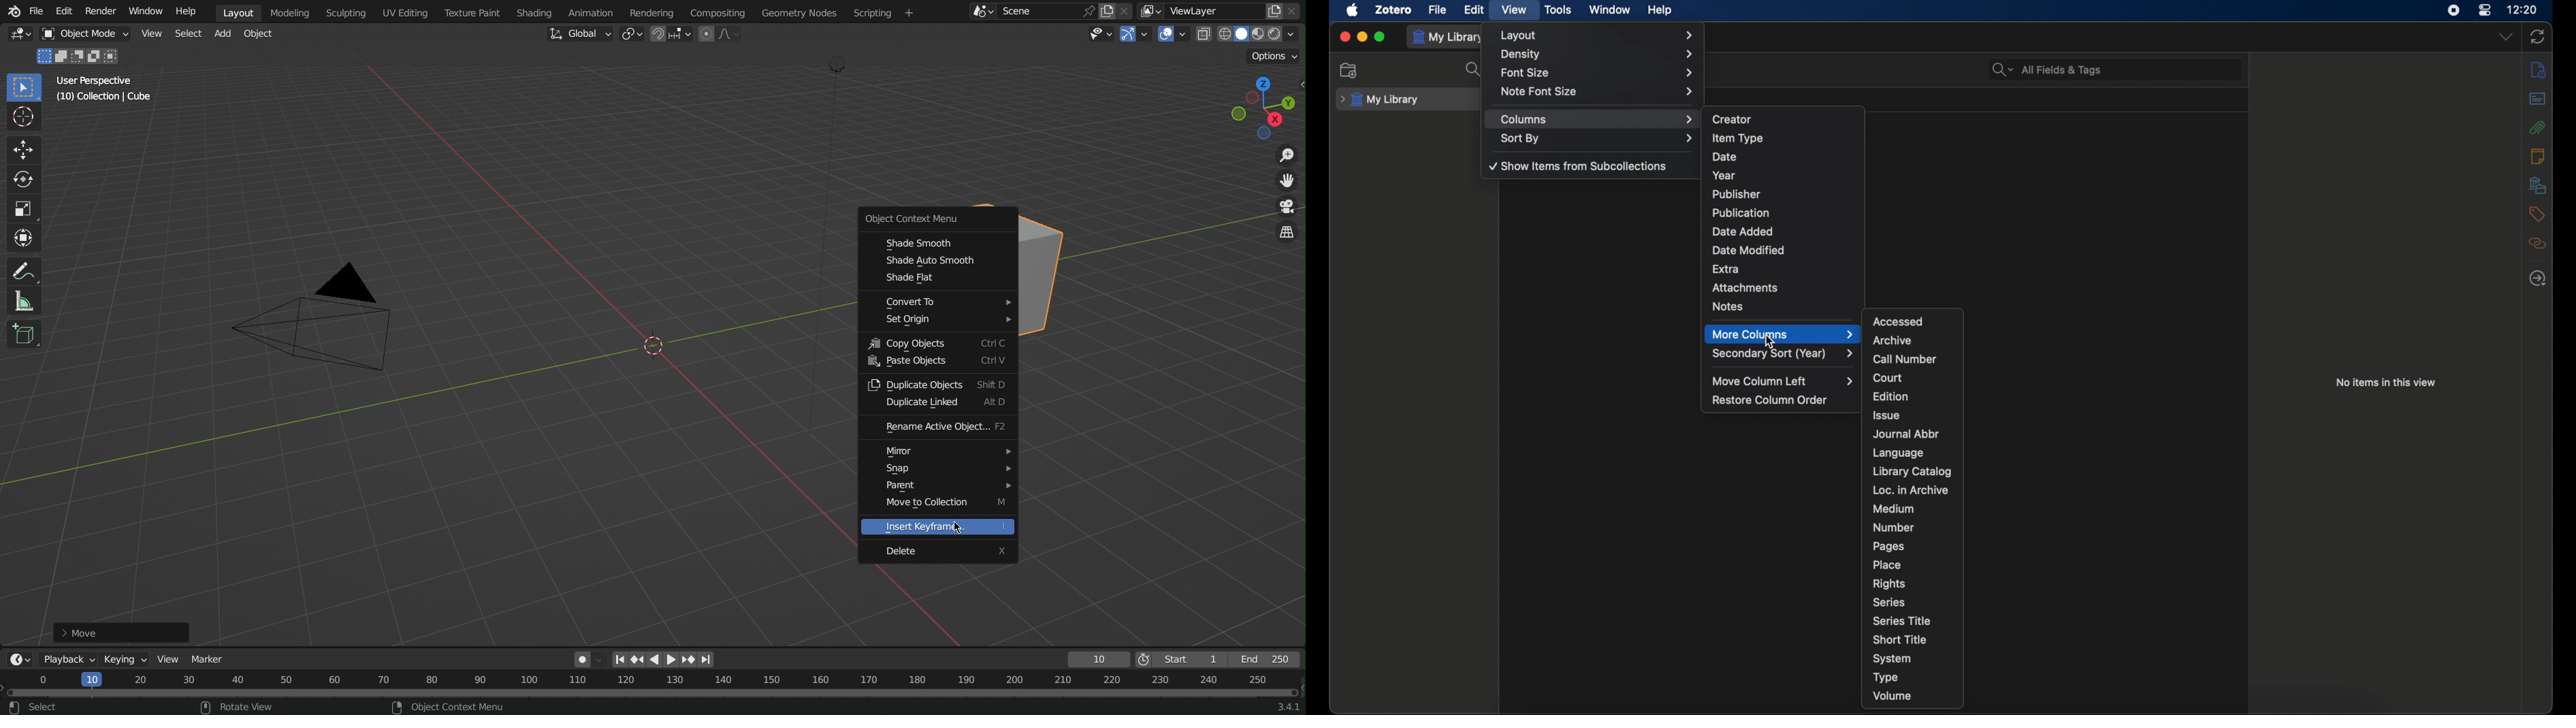  What do you see at coordinates (149, 11) in the screenshot?
I see `Window` at bounding box center [149, 11].